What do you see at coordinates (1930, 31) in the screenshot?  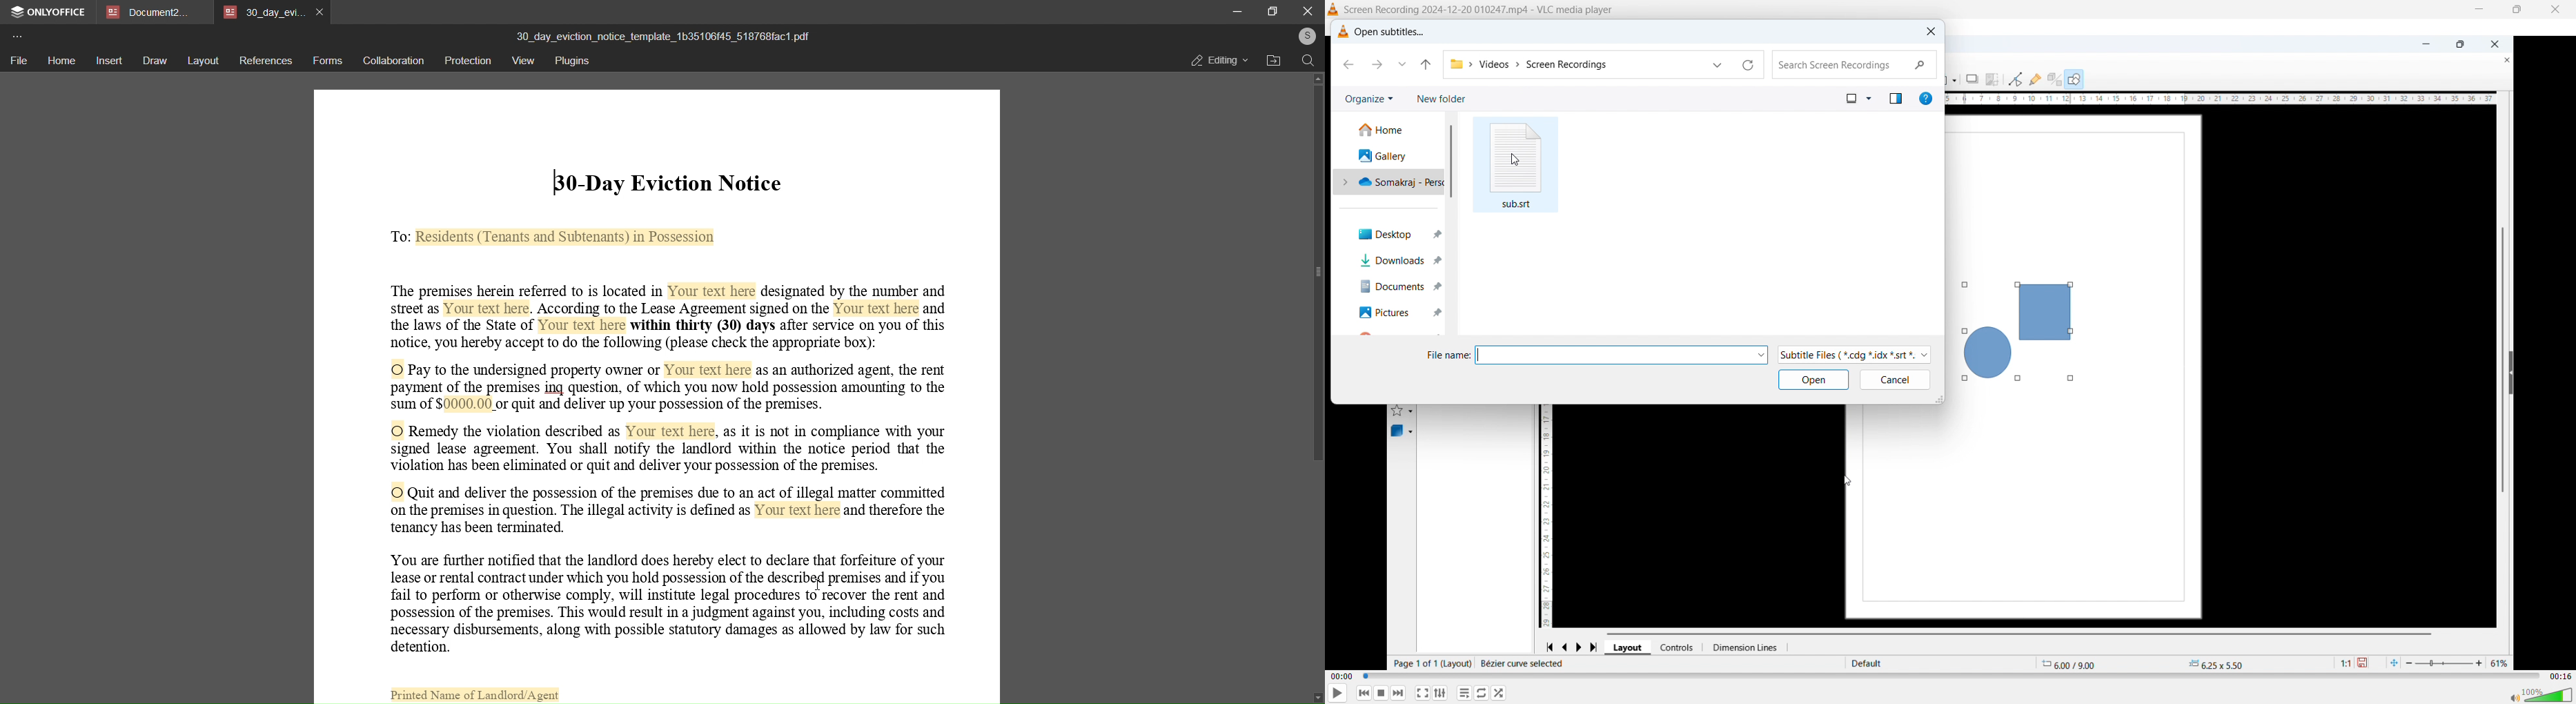 I see `Close dialogue box ` at bounding box center [1930, 31].